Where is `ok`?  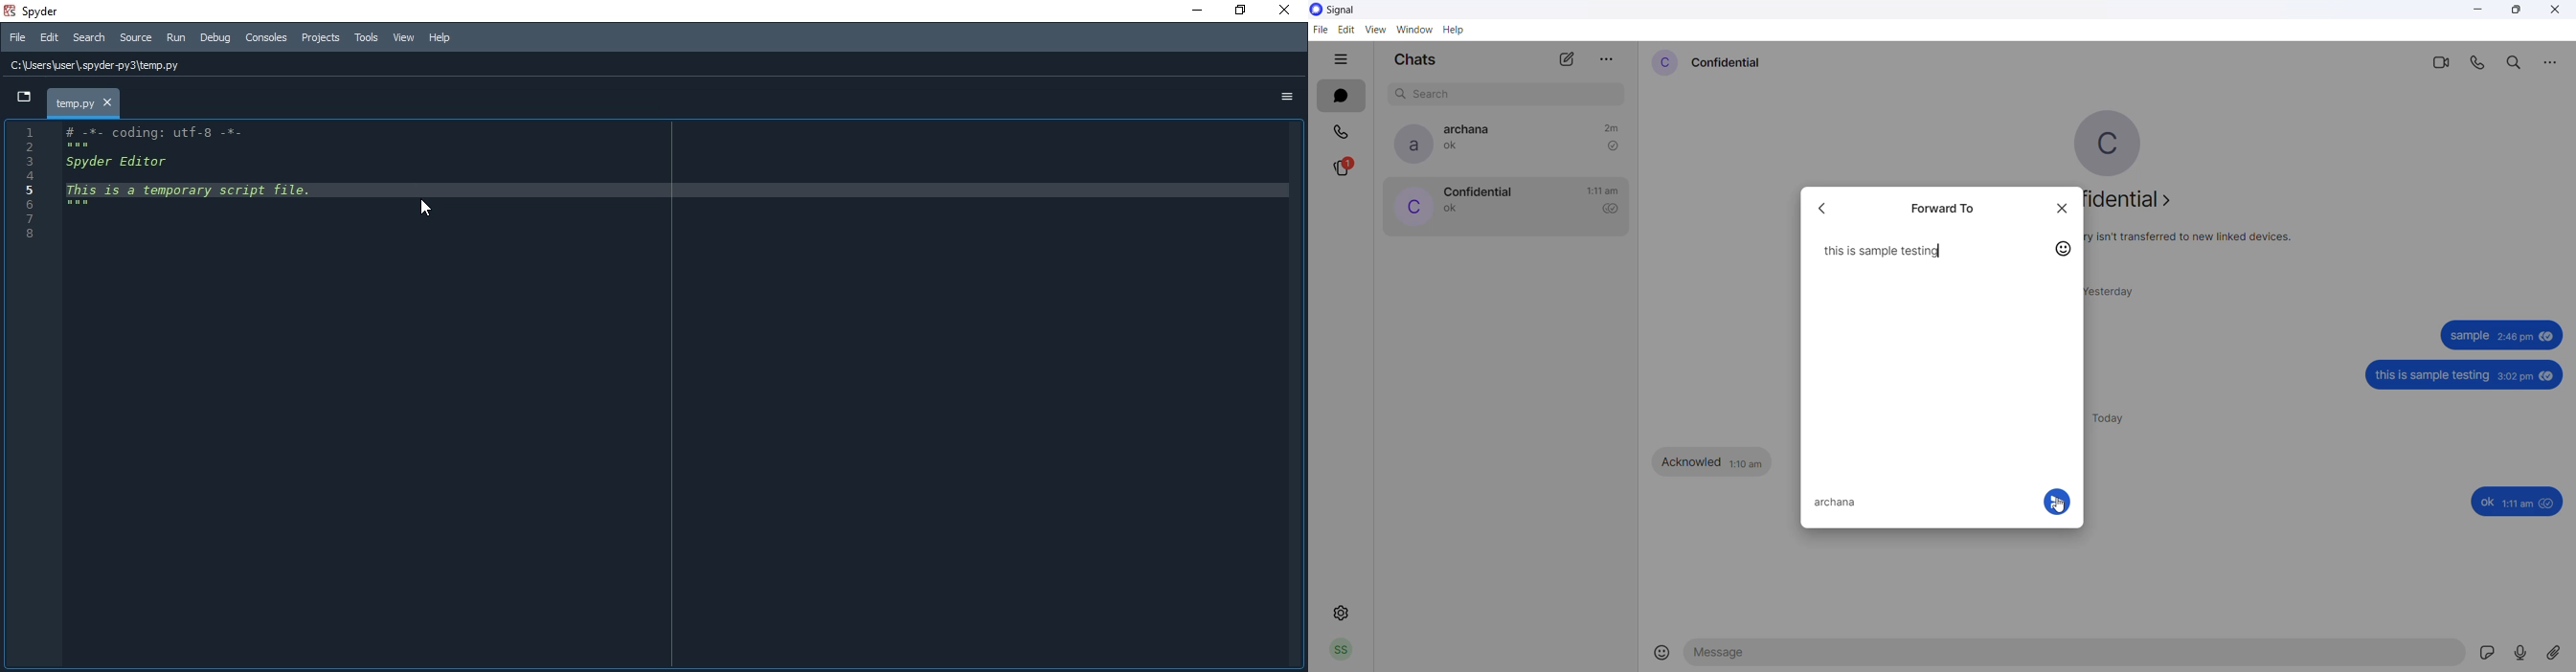
ok is located at coordinates (2486, 502).